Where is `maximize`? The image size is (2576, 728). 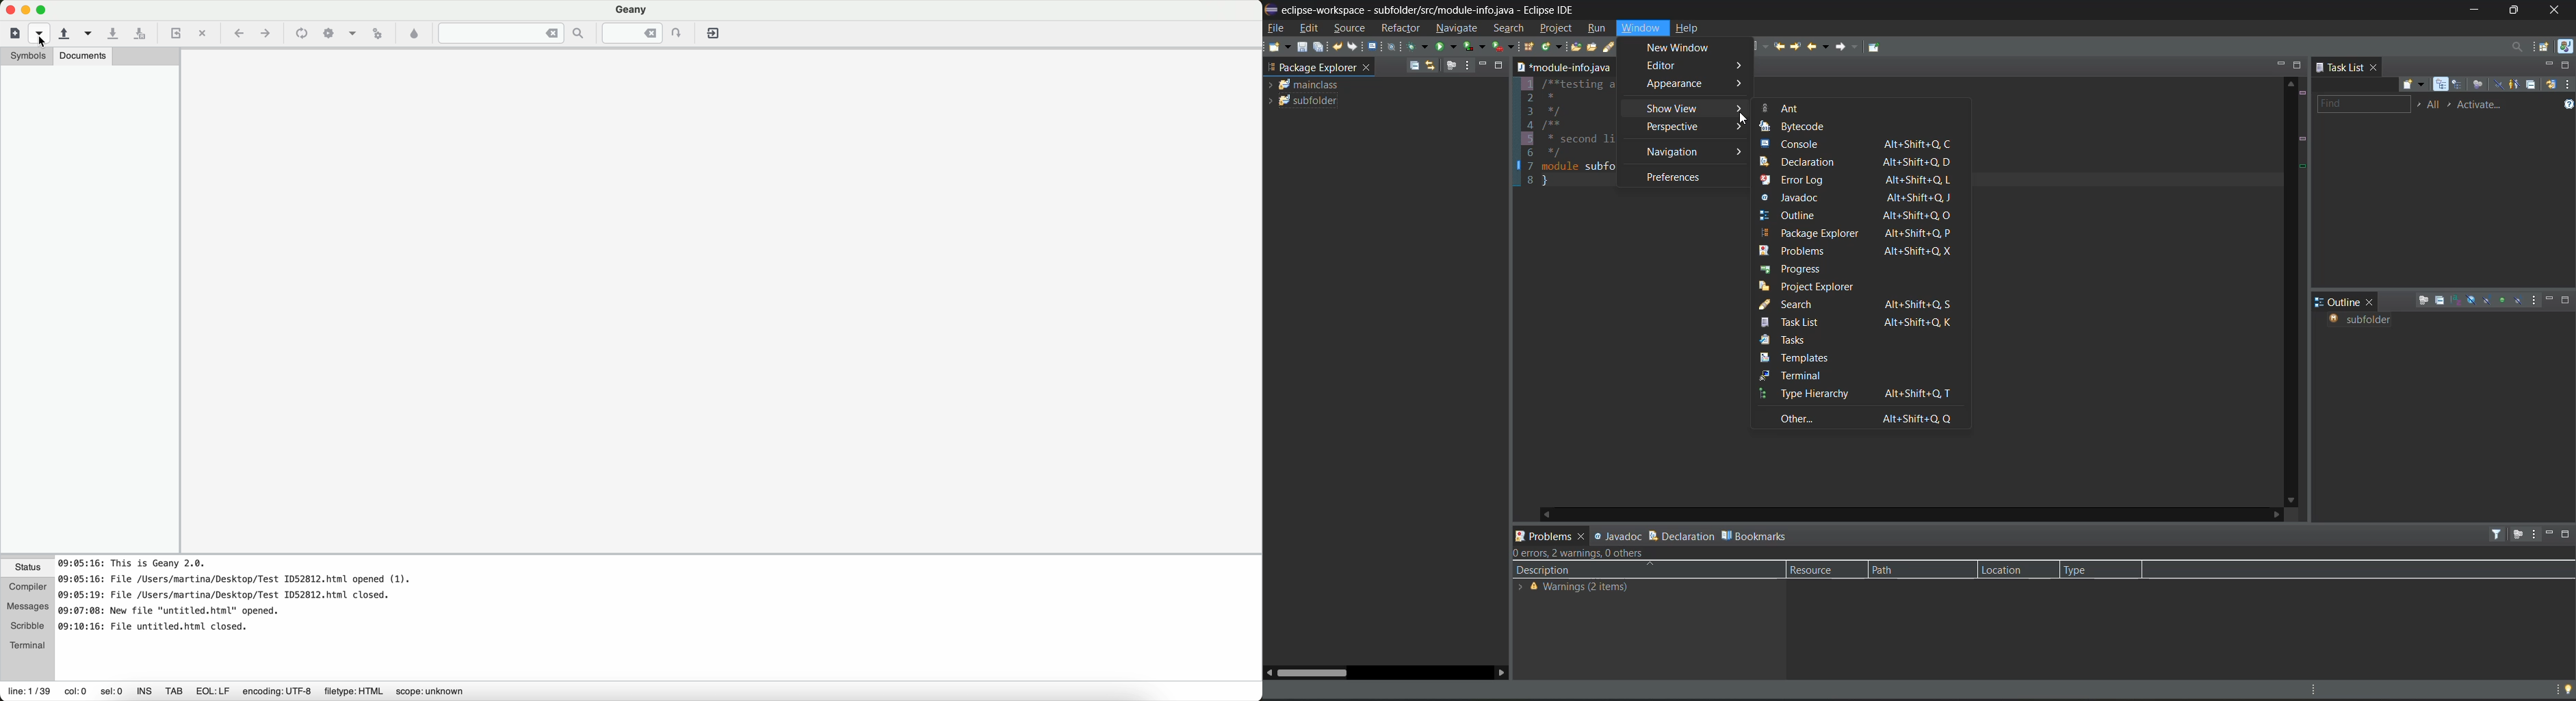 maximize is located at coordinates (2299, 65).